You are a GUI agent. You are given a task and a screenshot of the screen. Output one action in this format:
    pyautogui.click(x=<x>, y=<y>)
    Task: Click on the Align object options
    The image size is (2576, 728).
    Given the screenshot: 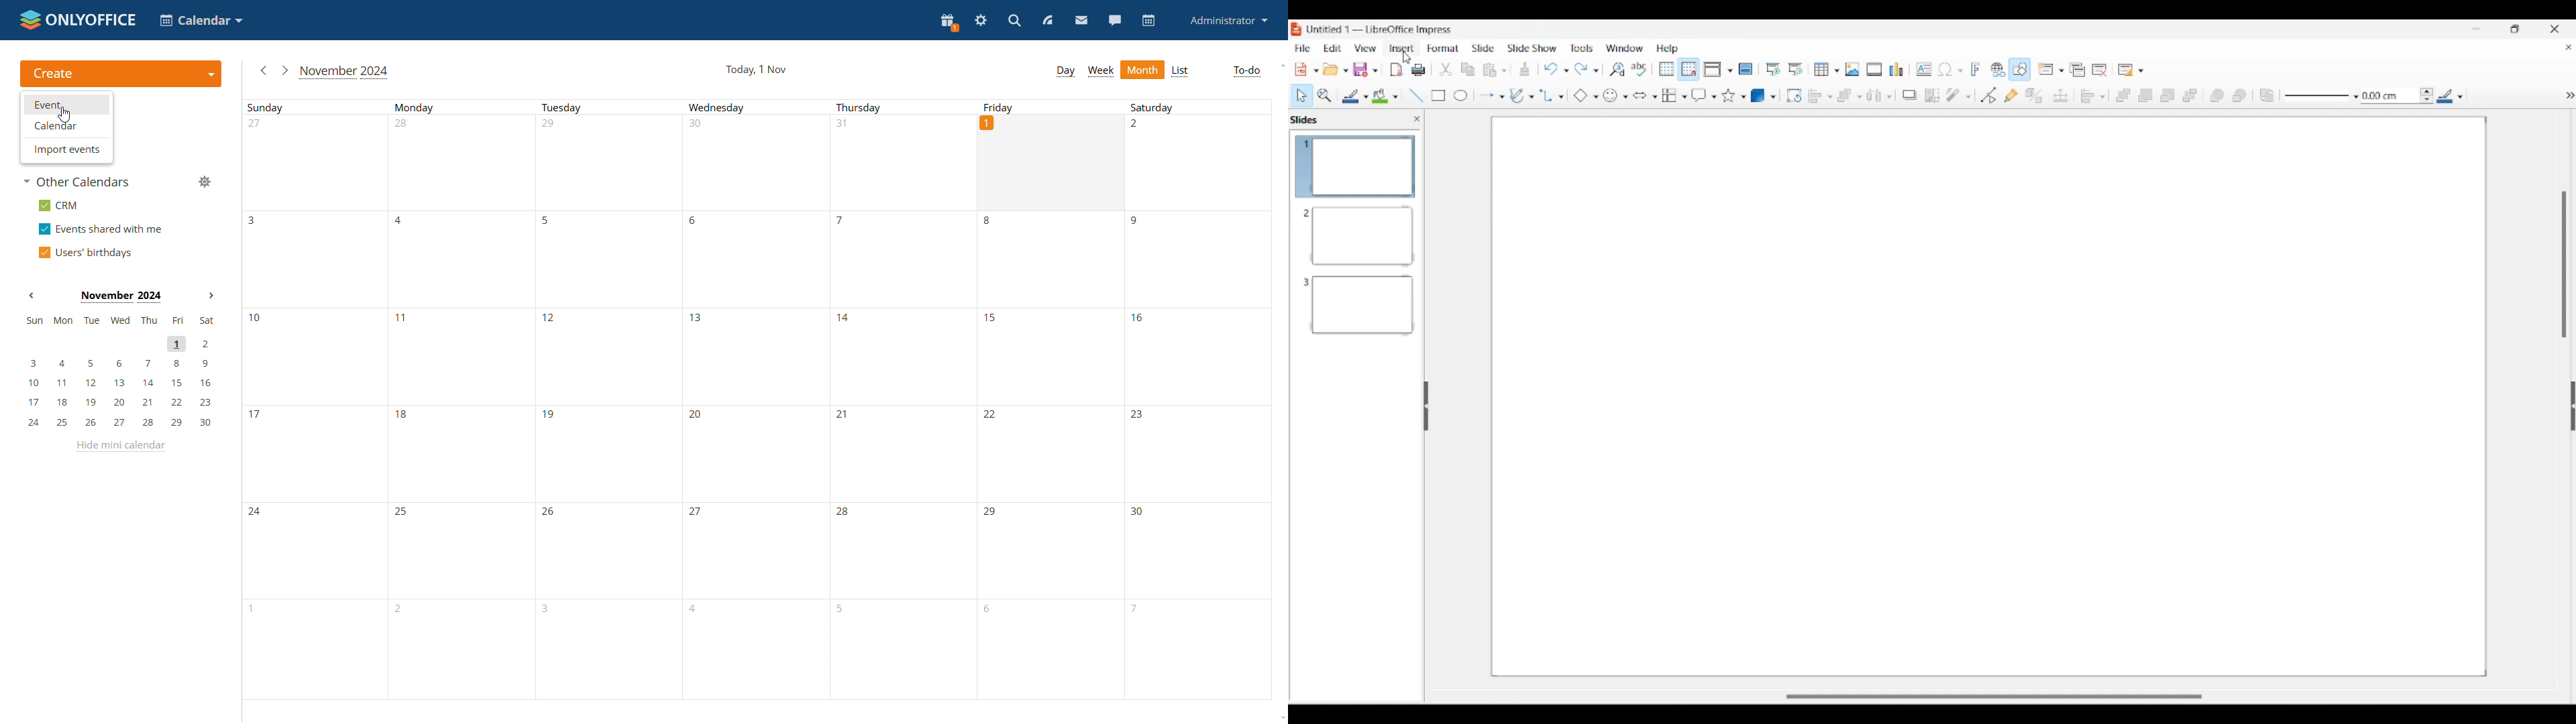 What is the action you would take?
    pyautogui.click(x=1821, y=97)
    